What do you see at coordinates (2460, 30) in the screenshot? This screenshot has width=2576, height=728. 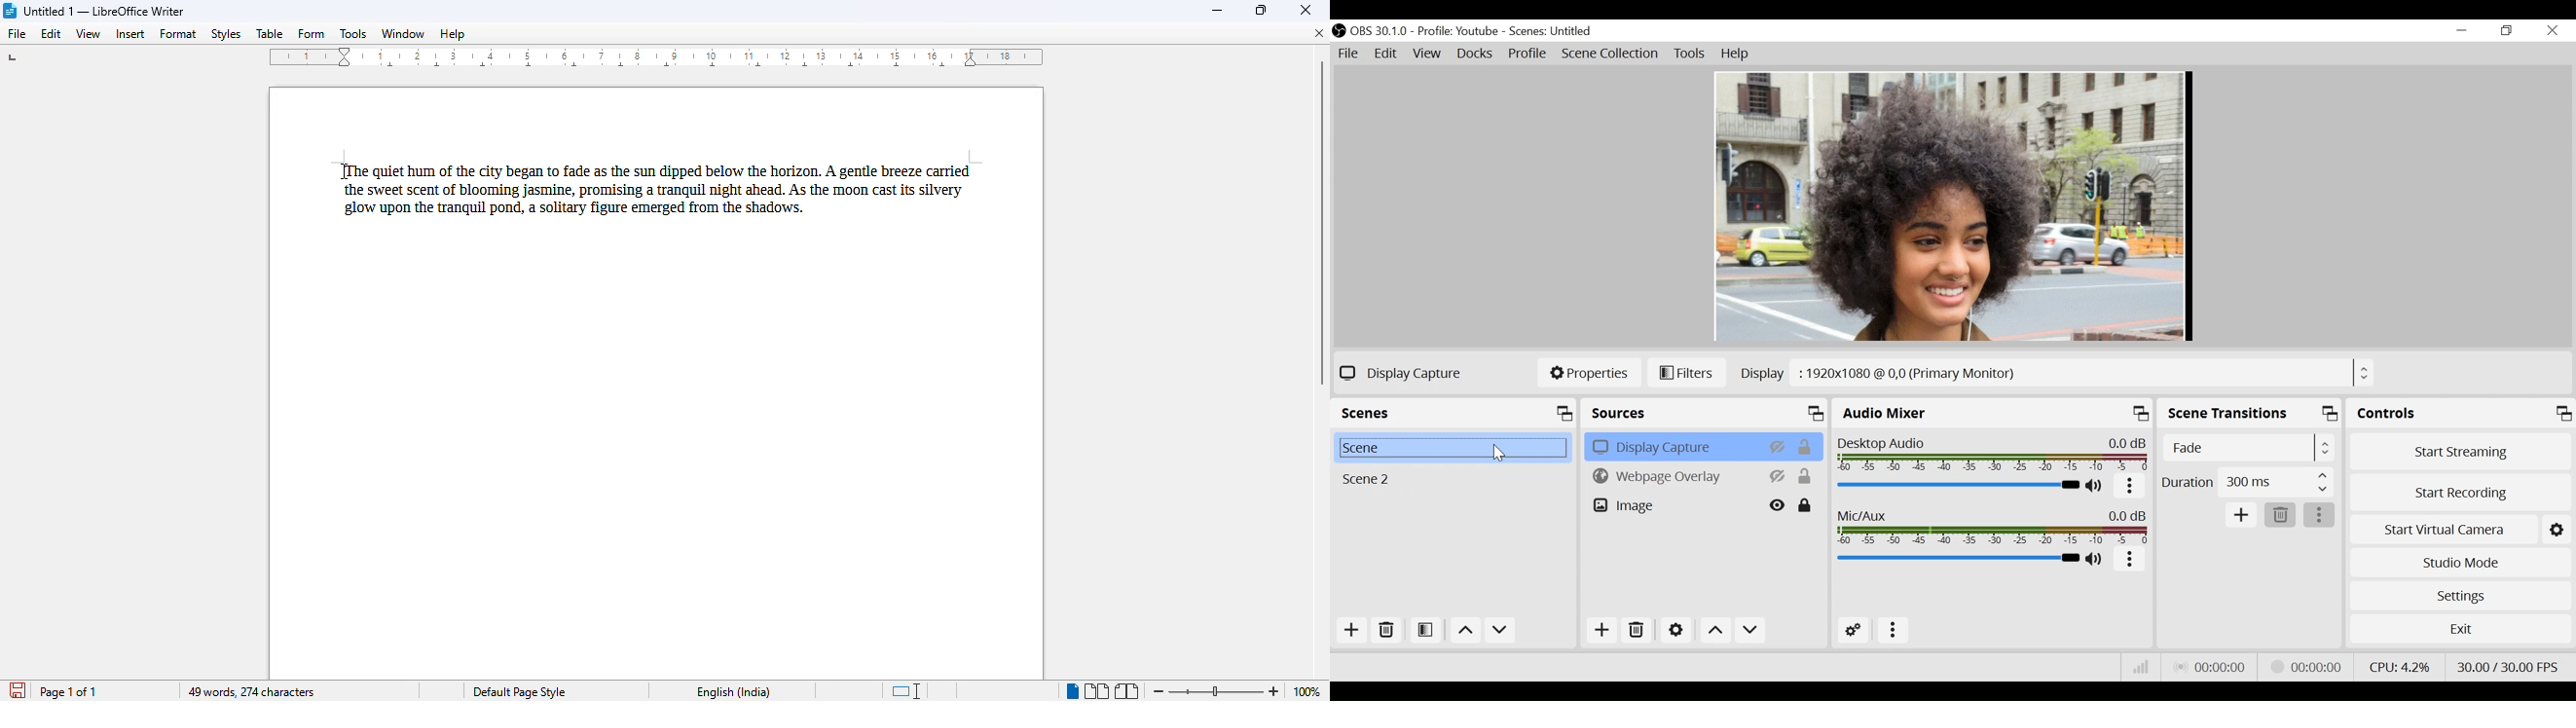 I see `minimize` at bounding box center [2460, 30].